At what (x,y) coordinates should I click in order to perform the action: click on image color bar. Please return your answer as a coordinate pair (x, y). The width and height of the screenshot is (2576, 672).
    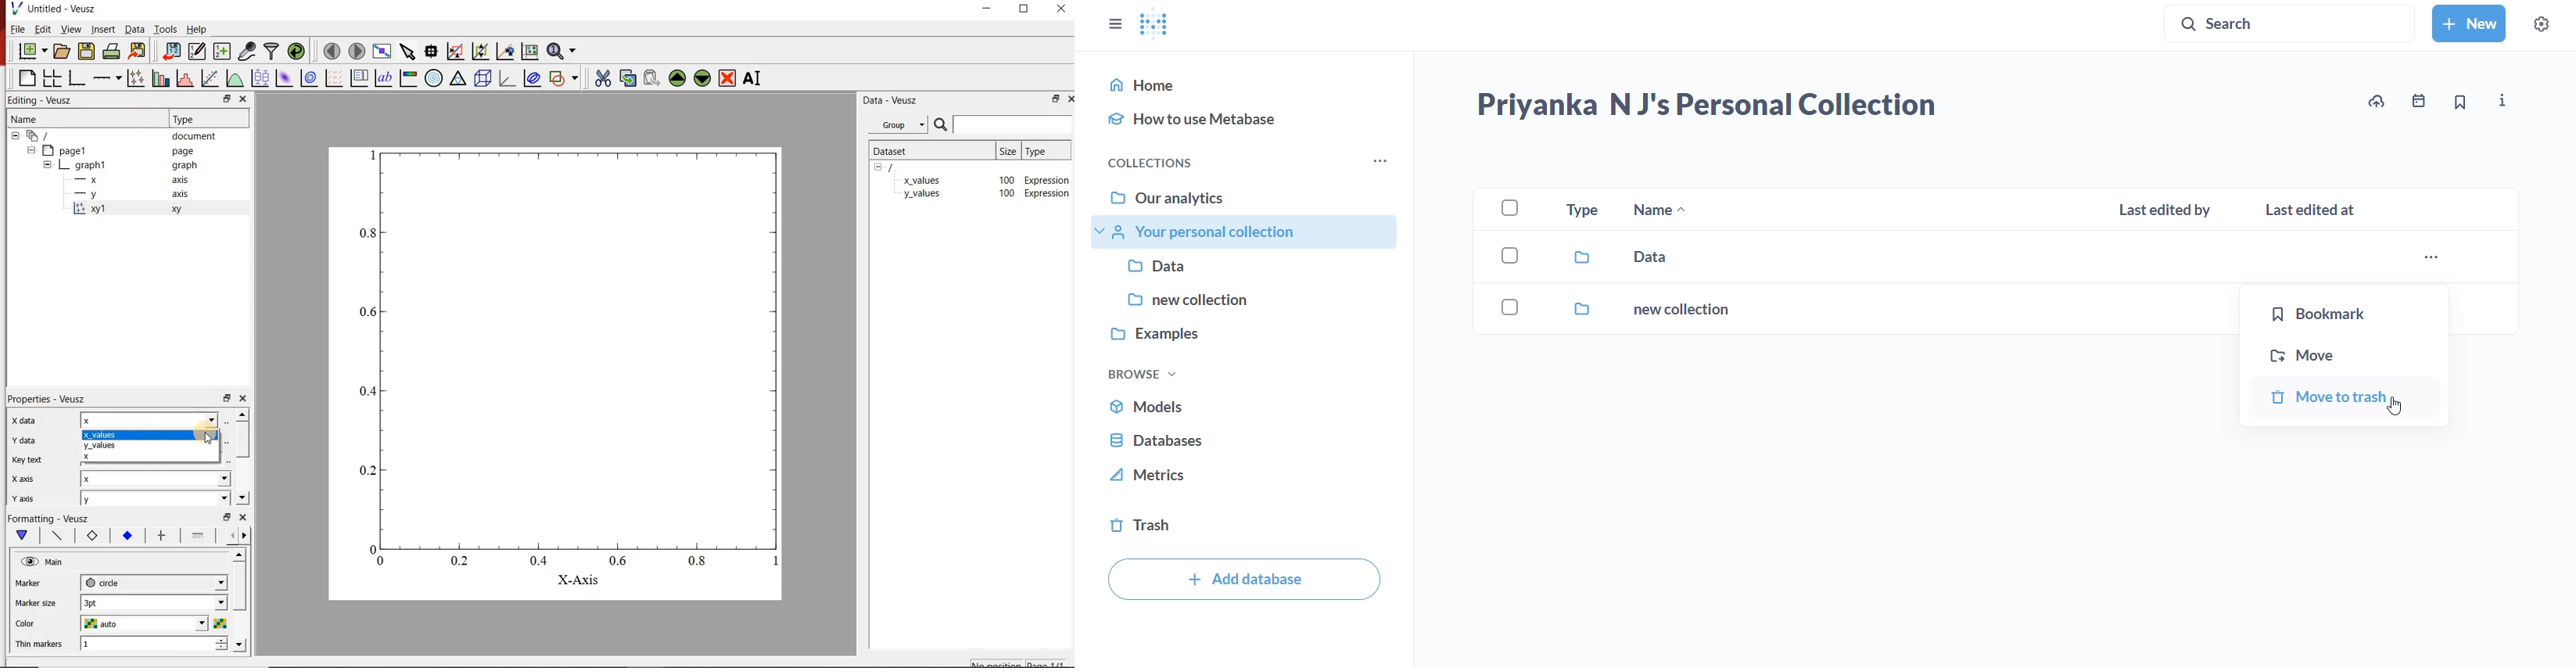
    Looking at the image, I should click on (409, 79).